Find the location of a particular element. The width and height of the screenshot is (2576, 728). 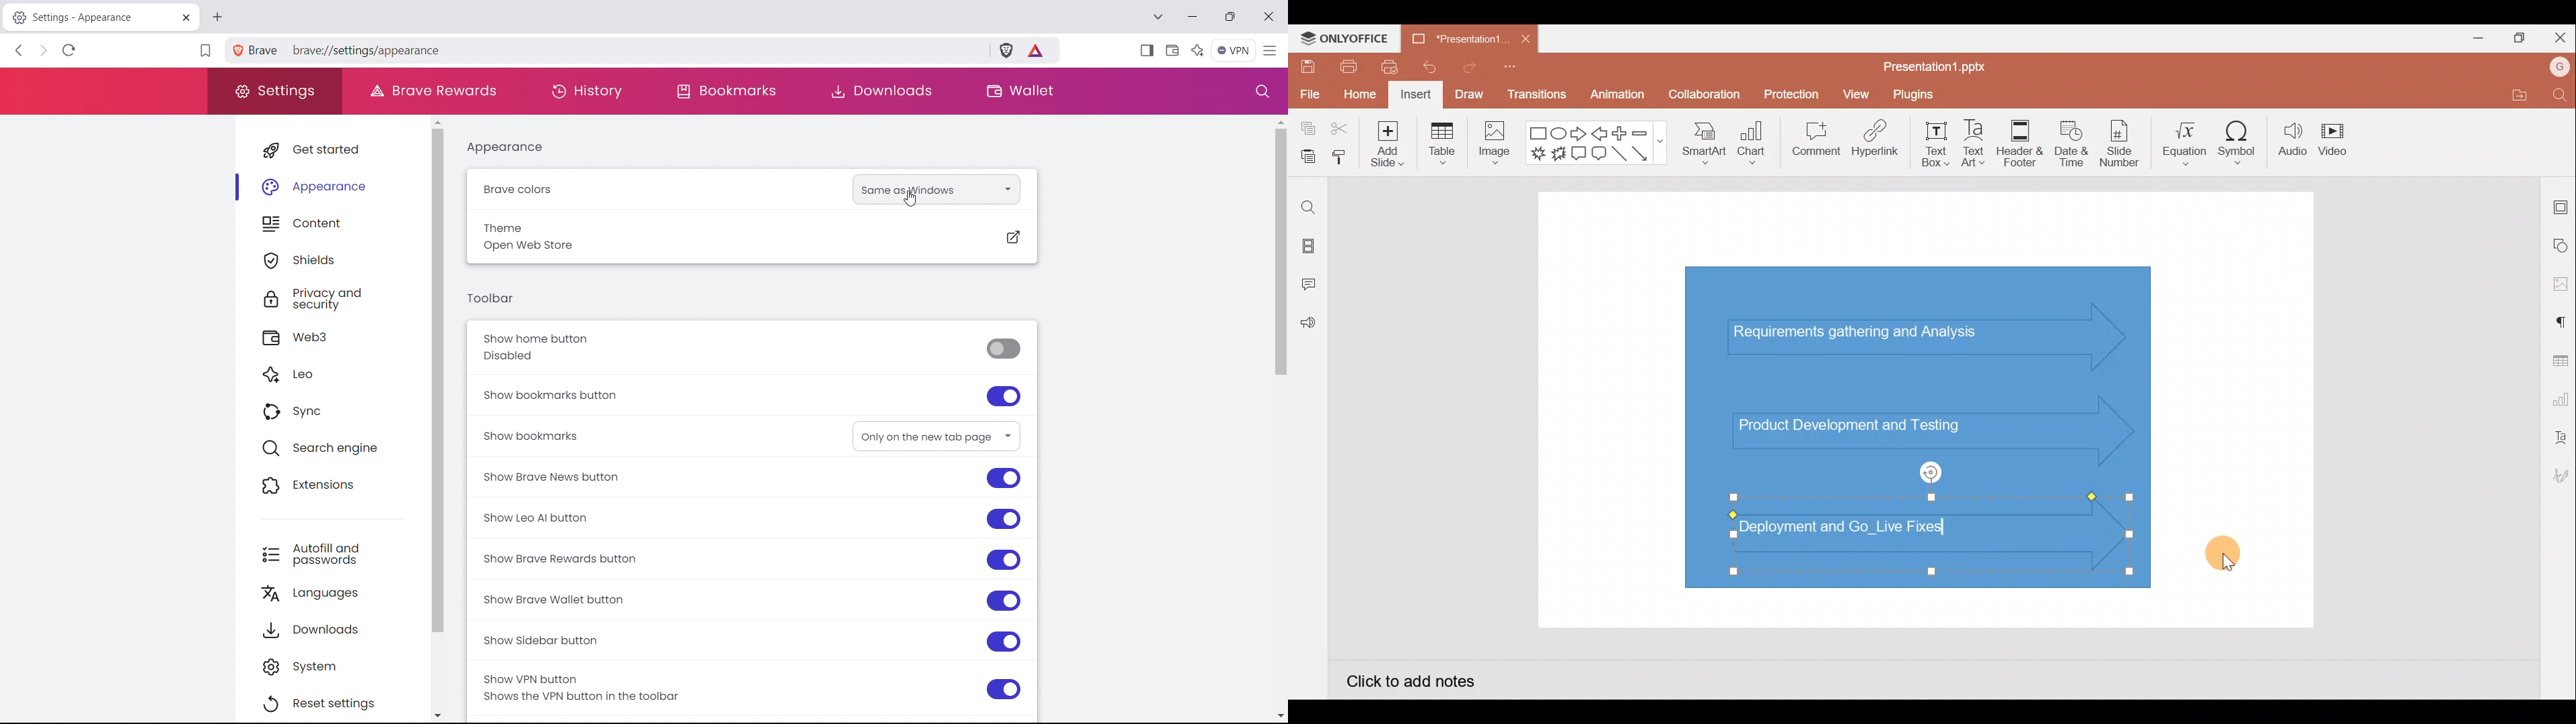

Collaboration is located at coordinates (1703, 100).